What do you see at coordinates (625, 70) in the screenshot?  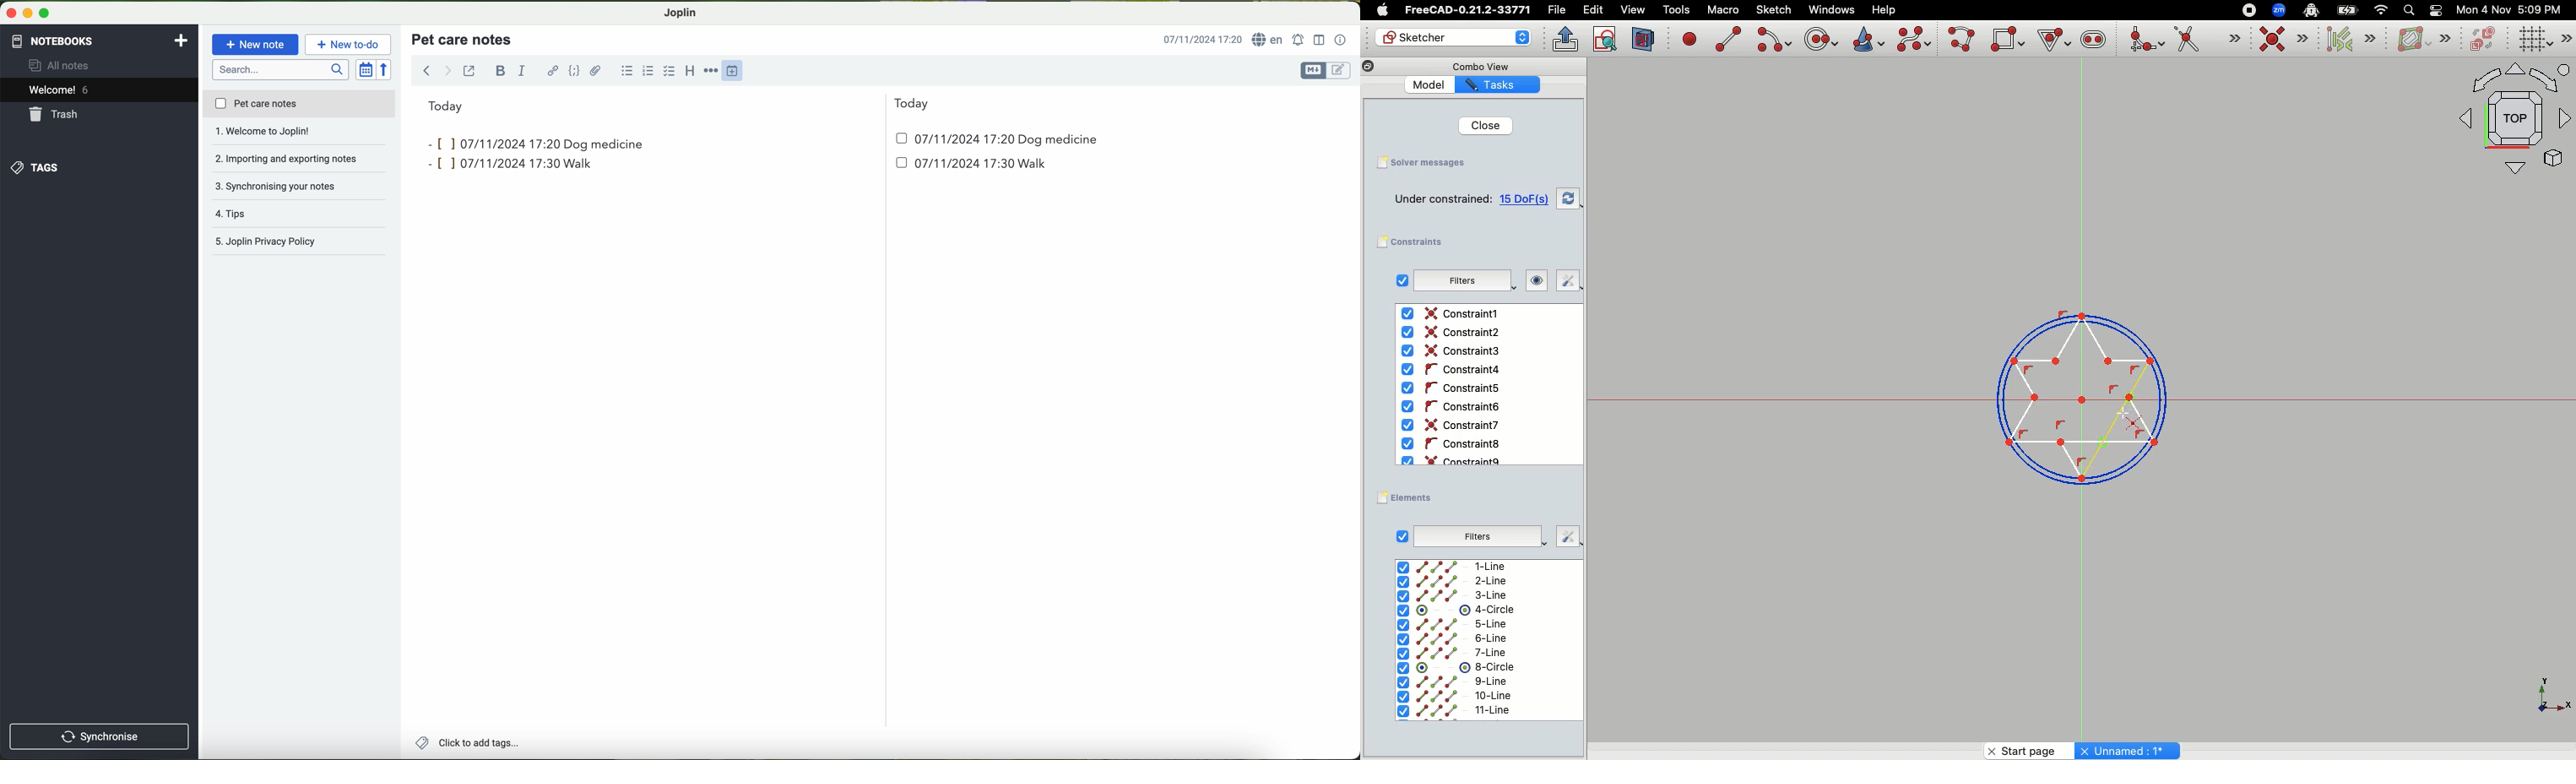 I see `bulleted list` at bounding box center [625, 70].